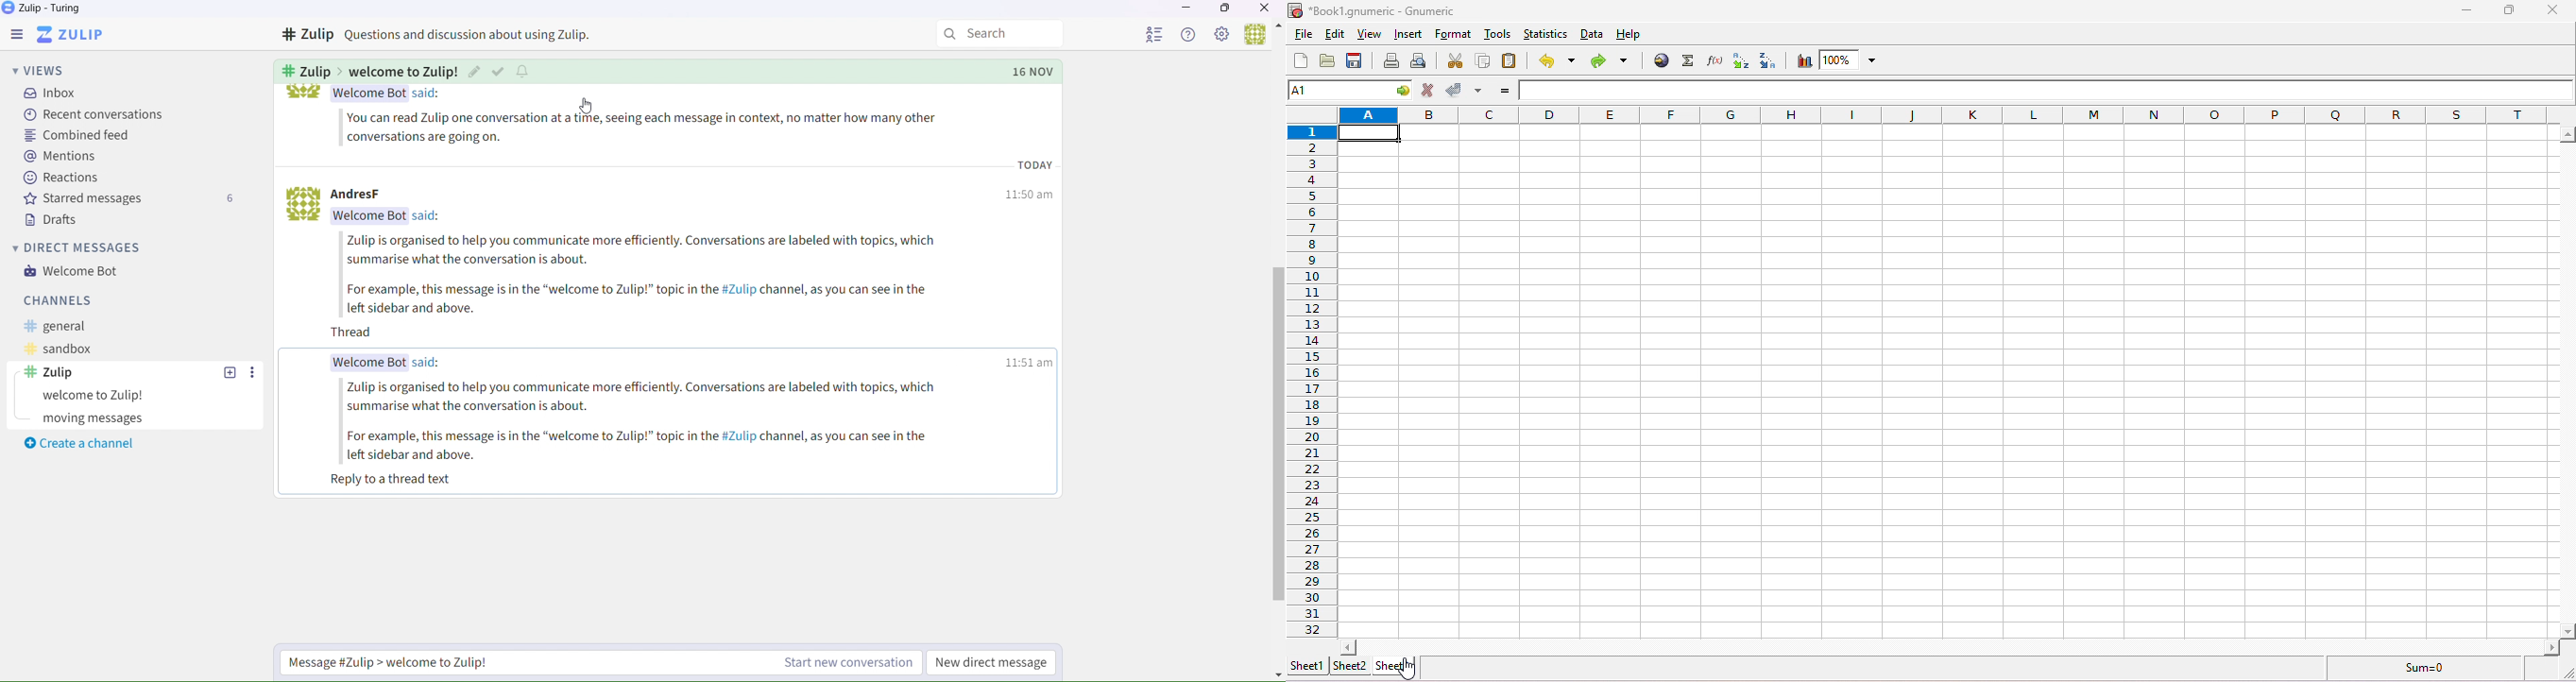 Image resolution: width=2576 pixels, height=700 pixels. Describe the element at coordinates (1156, 35) in the screenshot. I see `User List` at that location.